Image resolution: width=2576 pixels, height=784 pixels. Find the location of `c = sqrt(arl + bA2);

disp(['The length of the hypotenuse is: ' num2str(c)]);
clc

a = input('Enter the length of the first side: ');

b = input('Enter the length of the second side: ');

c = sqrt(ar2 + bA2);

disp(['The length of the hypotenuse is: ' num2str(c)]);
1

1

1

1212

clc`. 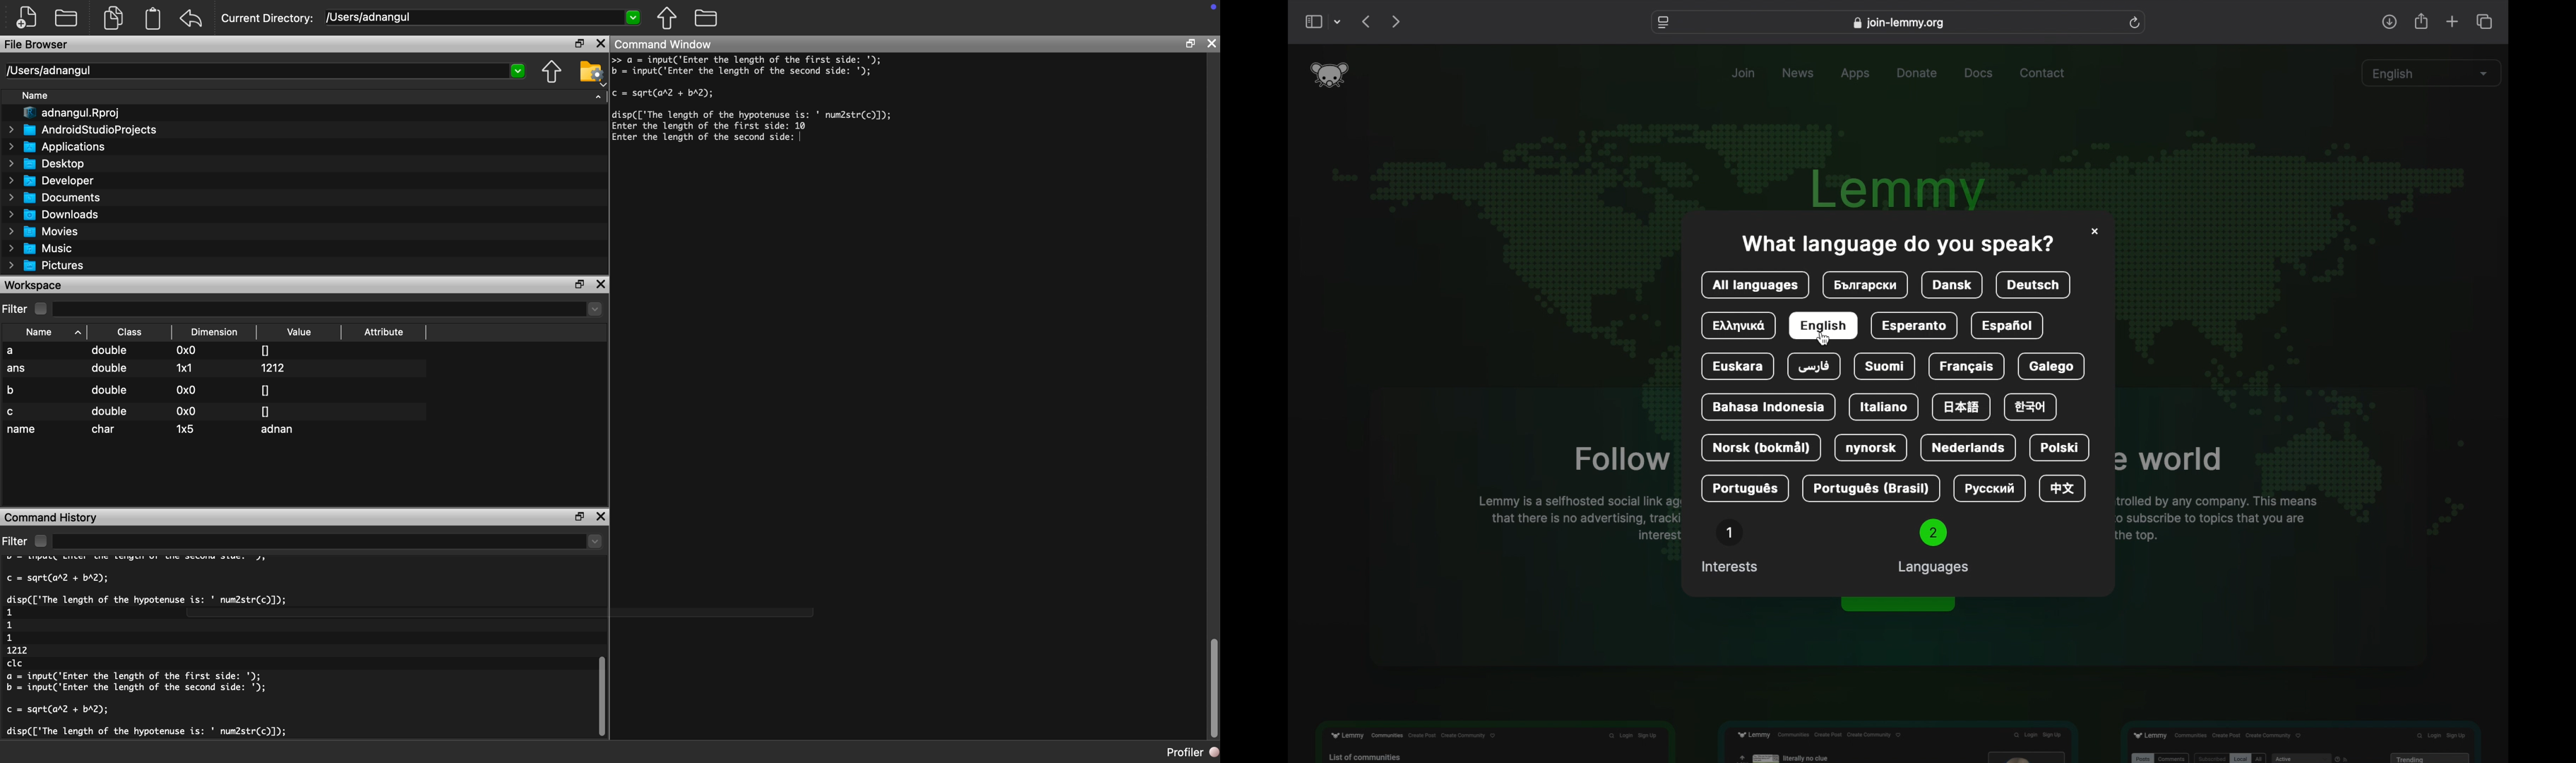

c = sqrt(arl + bA2);

disp(['The length of the hypotenuse is: ' num2str(c)]);
clc

a = input('Enter the length of the first side: ');

b = input('Enter the length of the second side: ');

c = sqrt(ar2 + bA2);

disp(['The length of the hypotenuse is: ' num2str(c)]);
1

1

1

1212

clc is located at coordinates (169, 650).